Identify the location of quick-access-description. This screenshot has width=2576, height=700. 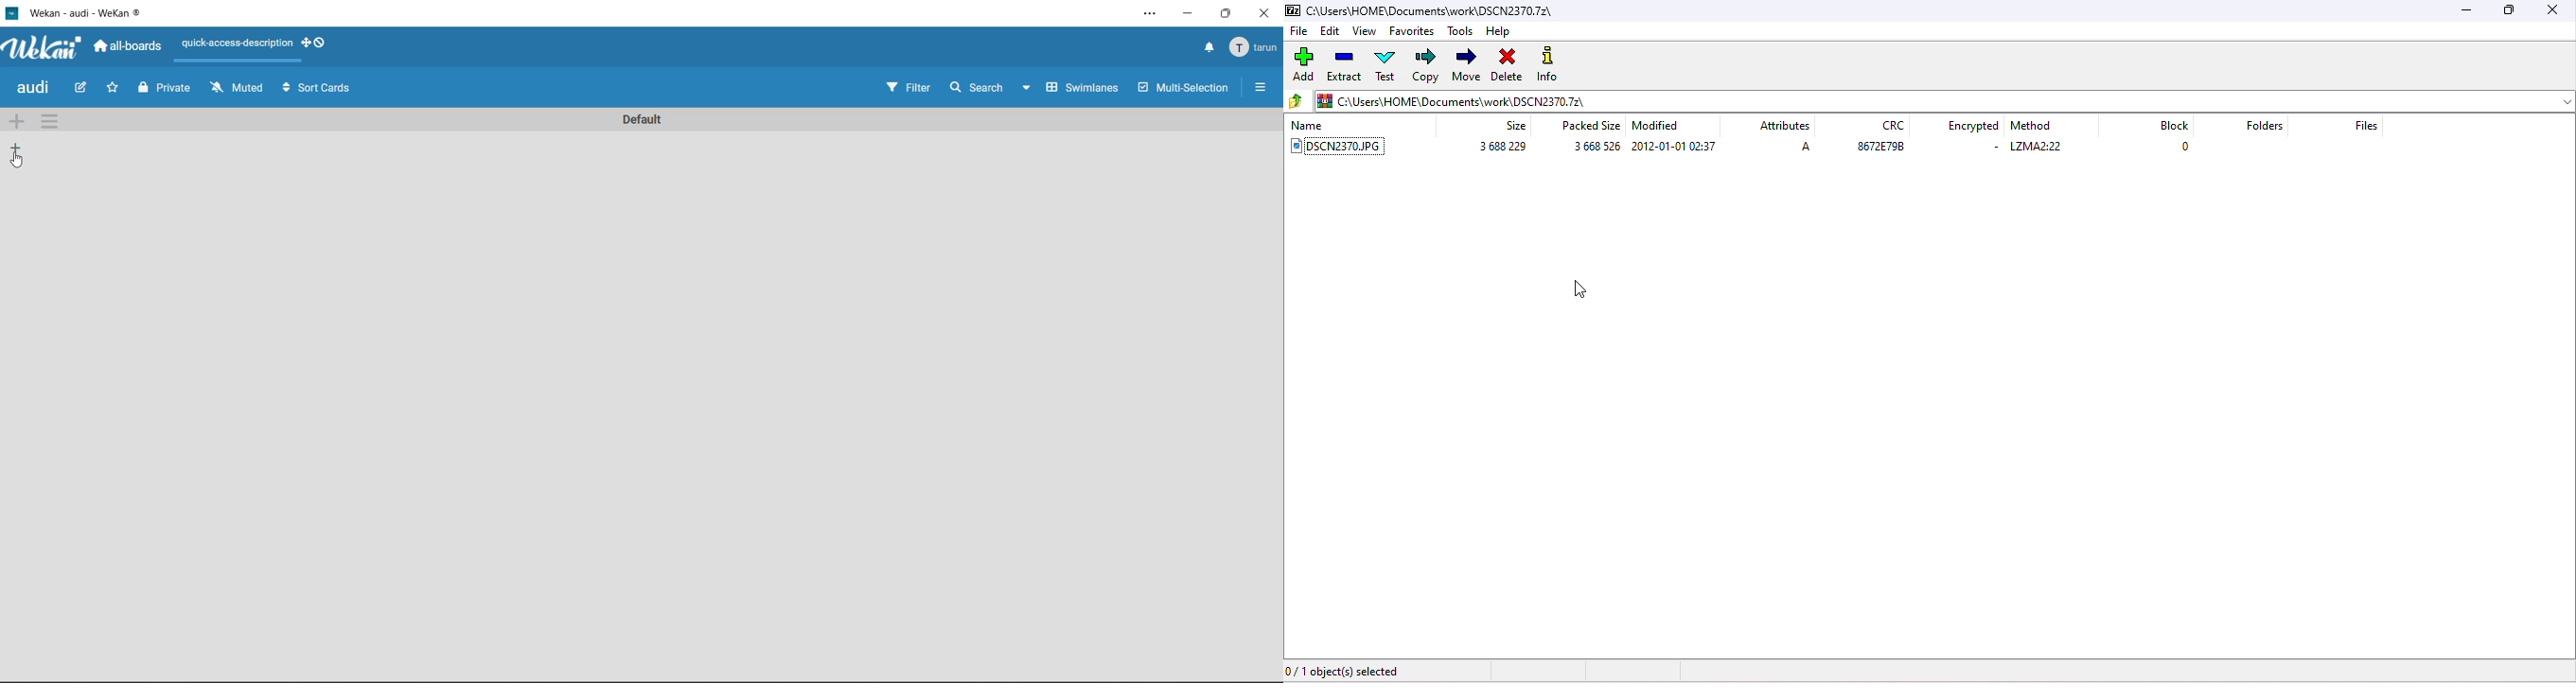
(237, 44).